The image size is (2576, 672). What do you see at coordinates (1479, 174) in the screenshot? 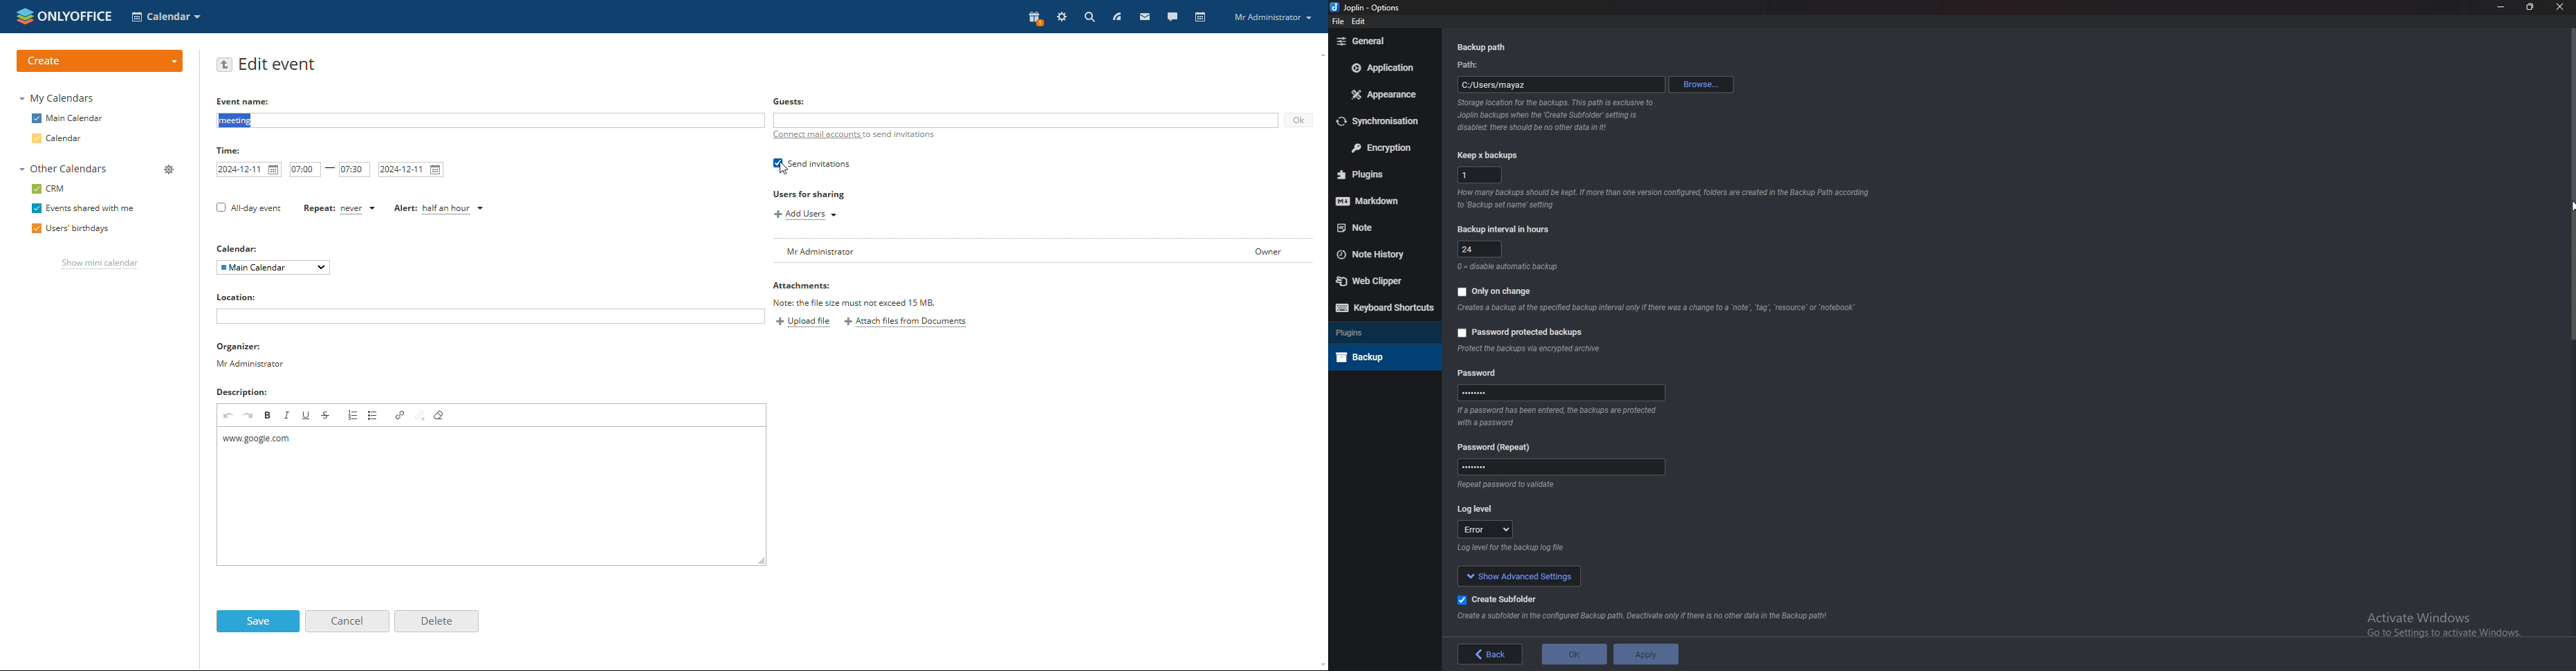
I see `1` at bounding box center [1479, 174].